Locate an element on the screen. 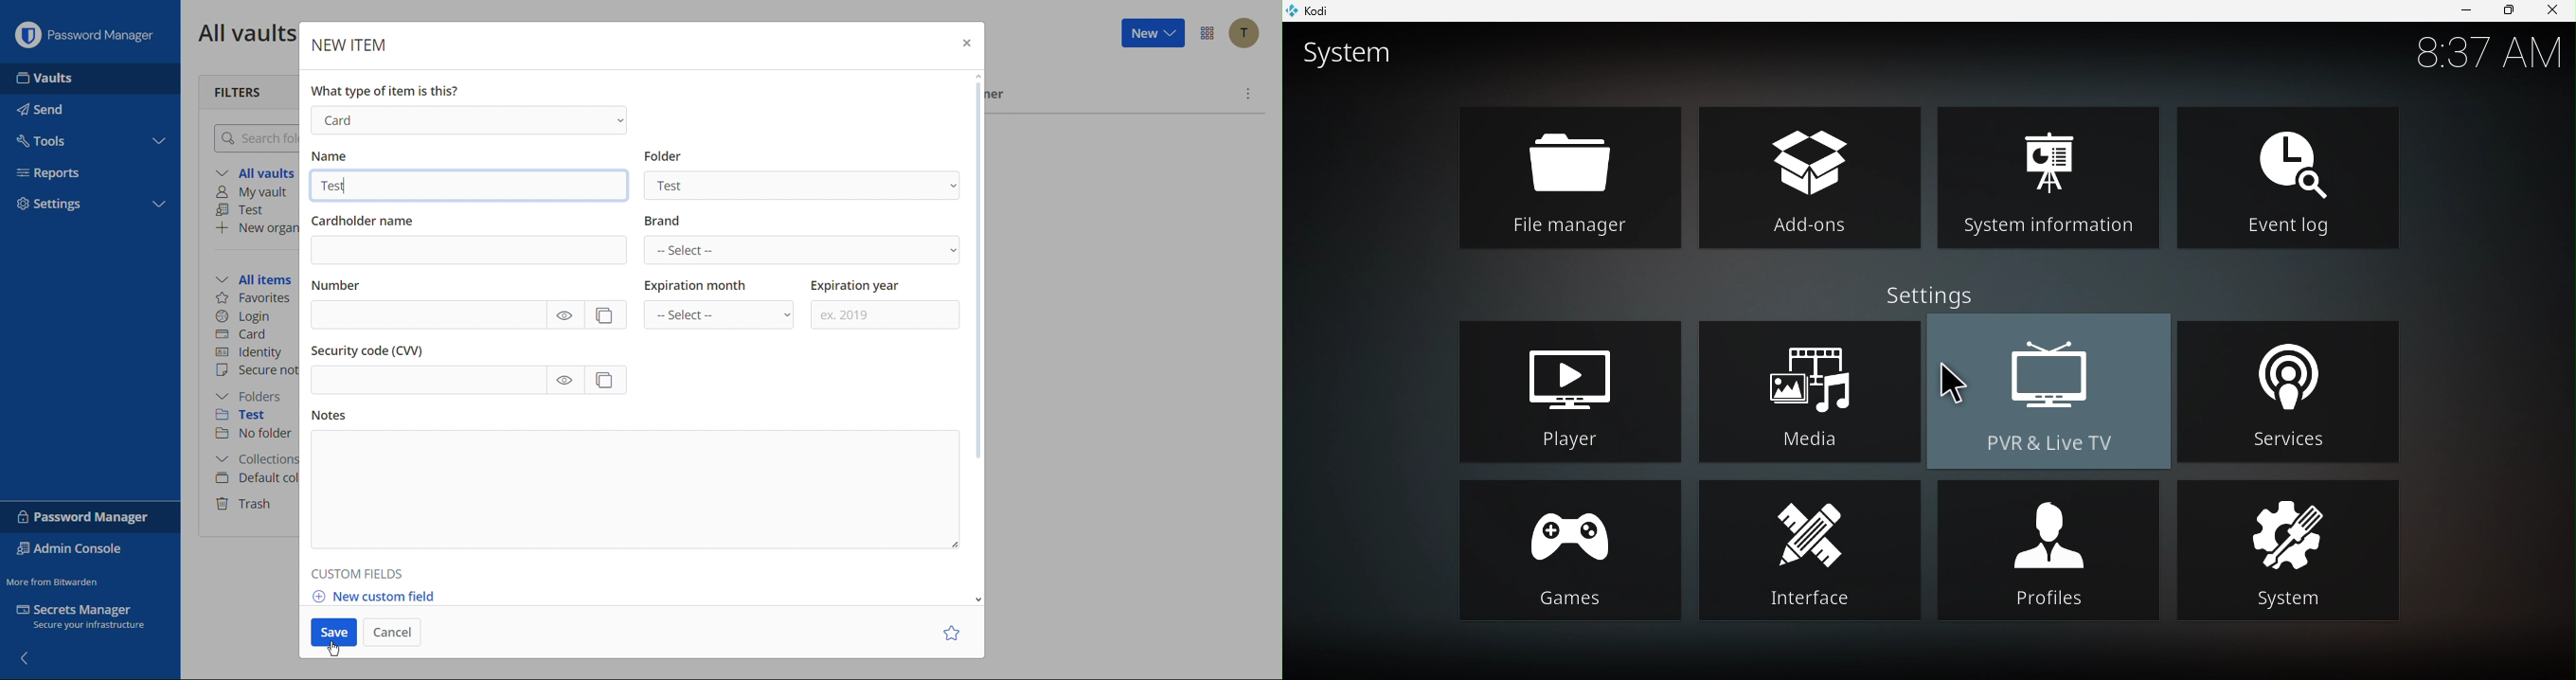 The width and height of the screenshot is (2576, 700). Services is located at coordinates (2293, 389).